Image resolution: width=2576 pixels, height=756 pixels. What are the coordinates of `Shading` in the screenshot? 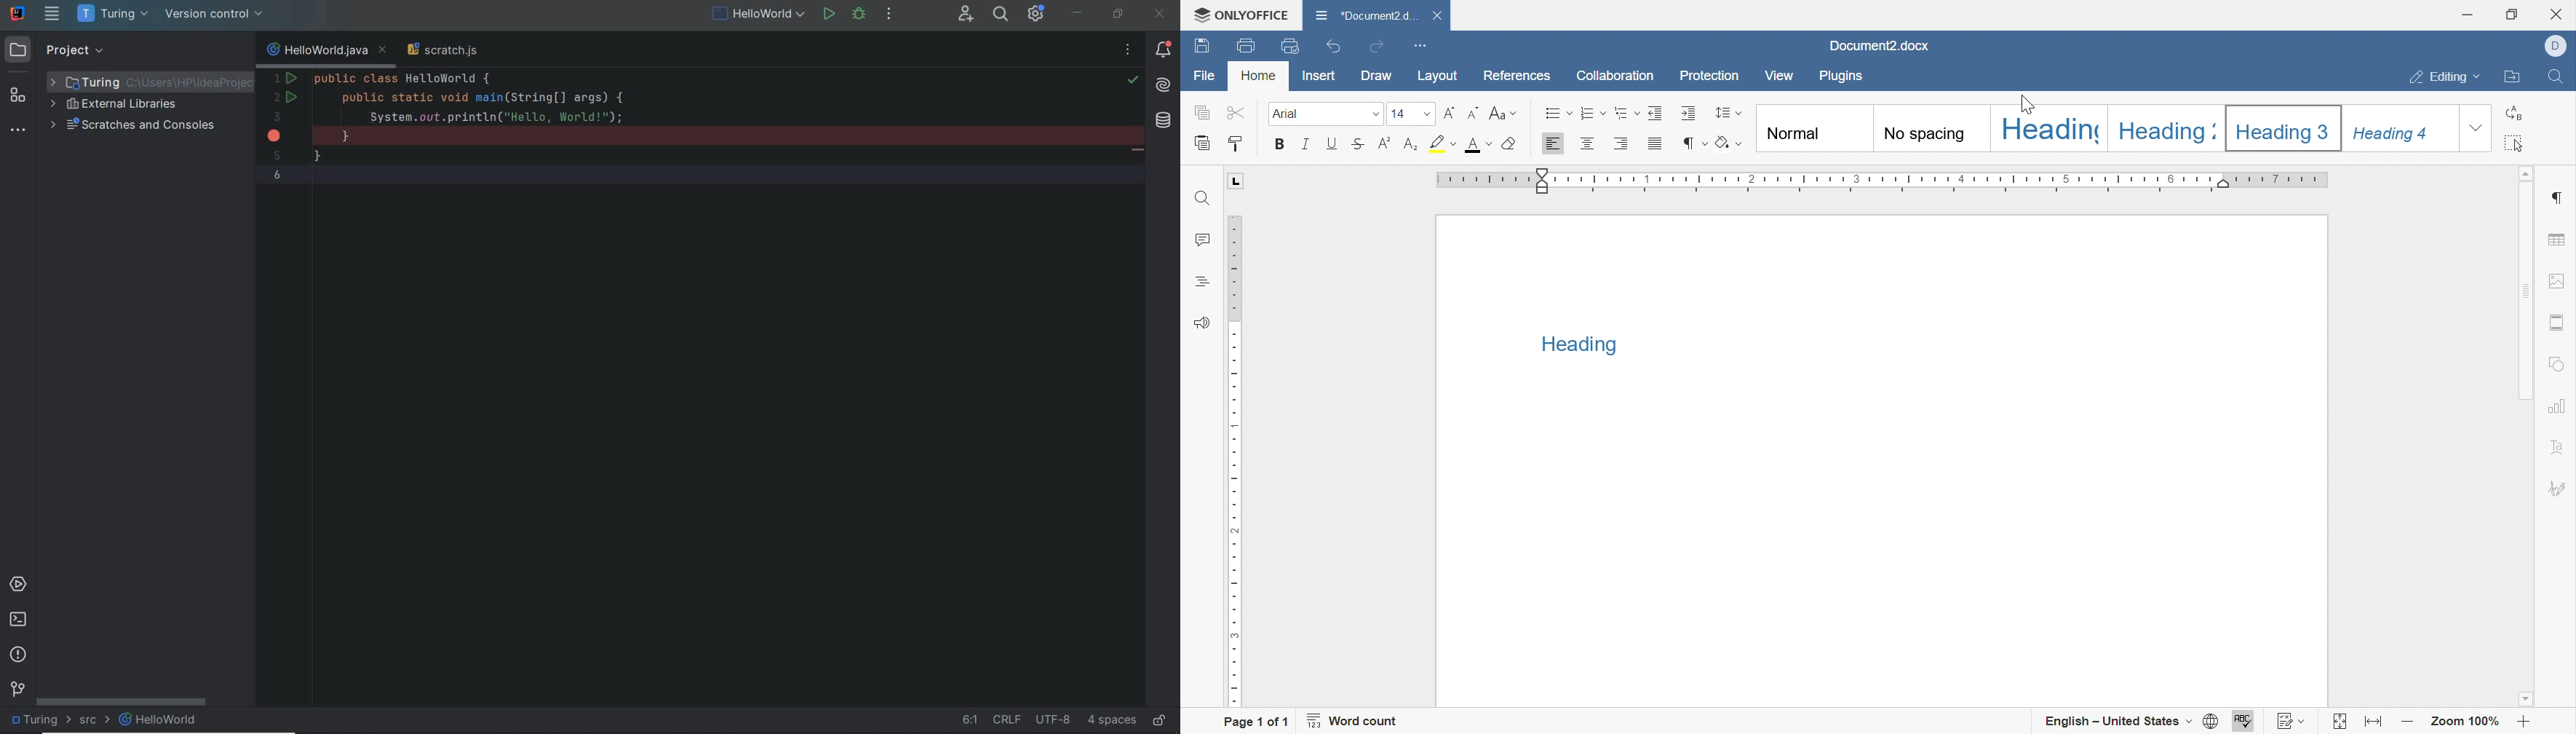 It's located at (1727, 143).